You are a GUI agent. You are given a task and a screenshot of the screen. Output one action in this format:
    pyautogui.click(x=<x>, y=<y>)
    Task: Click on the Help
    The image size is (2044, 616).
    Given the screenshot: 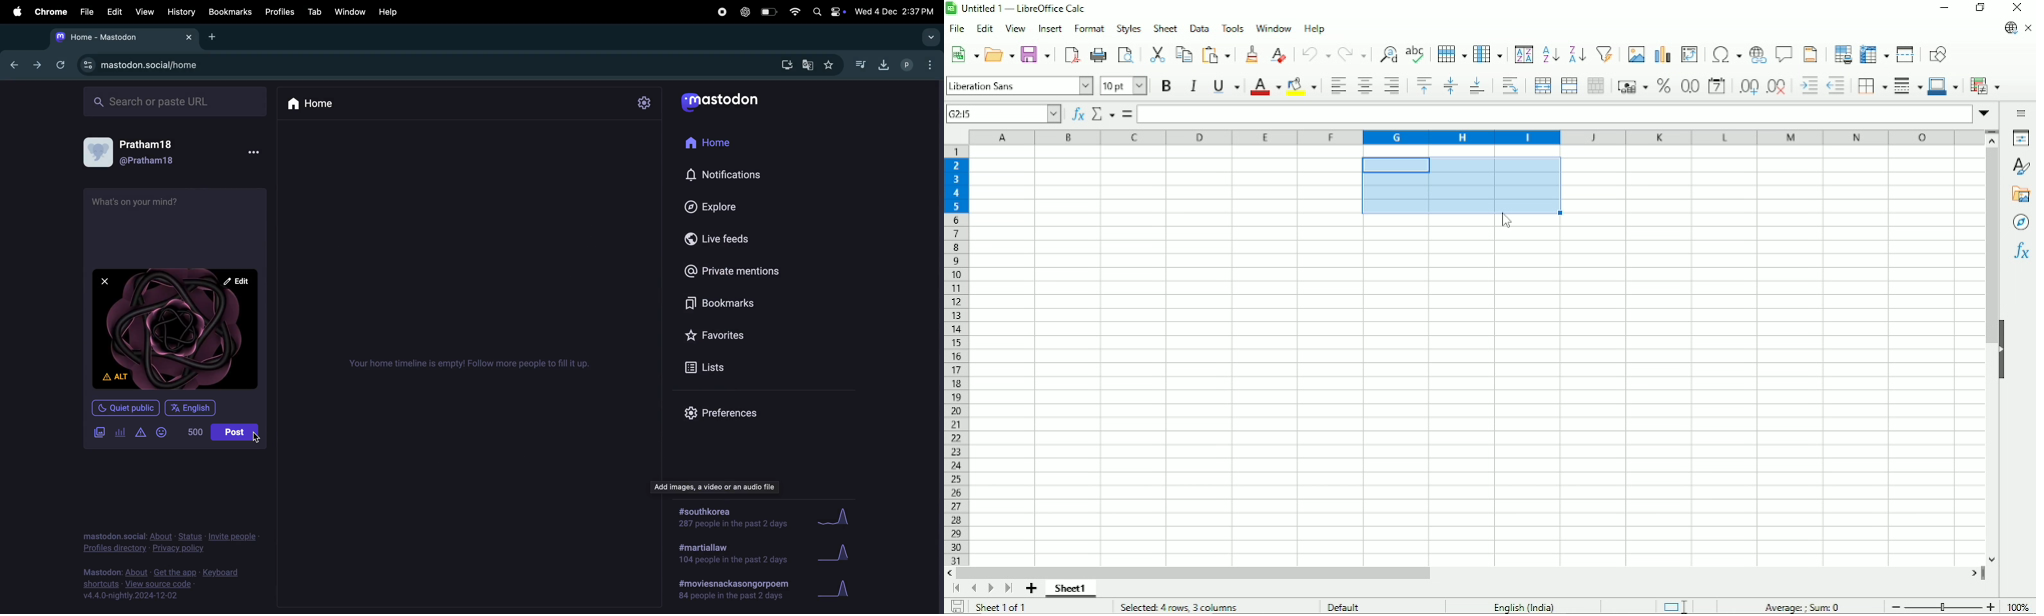 What is the action you would take?
    pyautogui.click(x=1315, y=29)
    